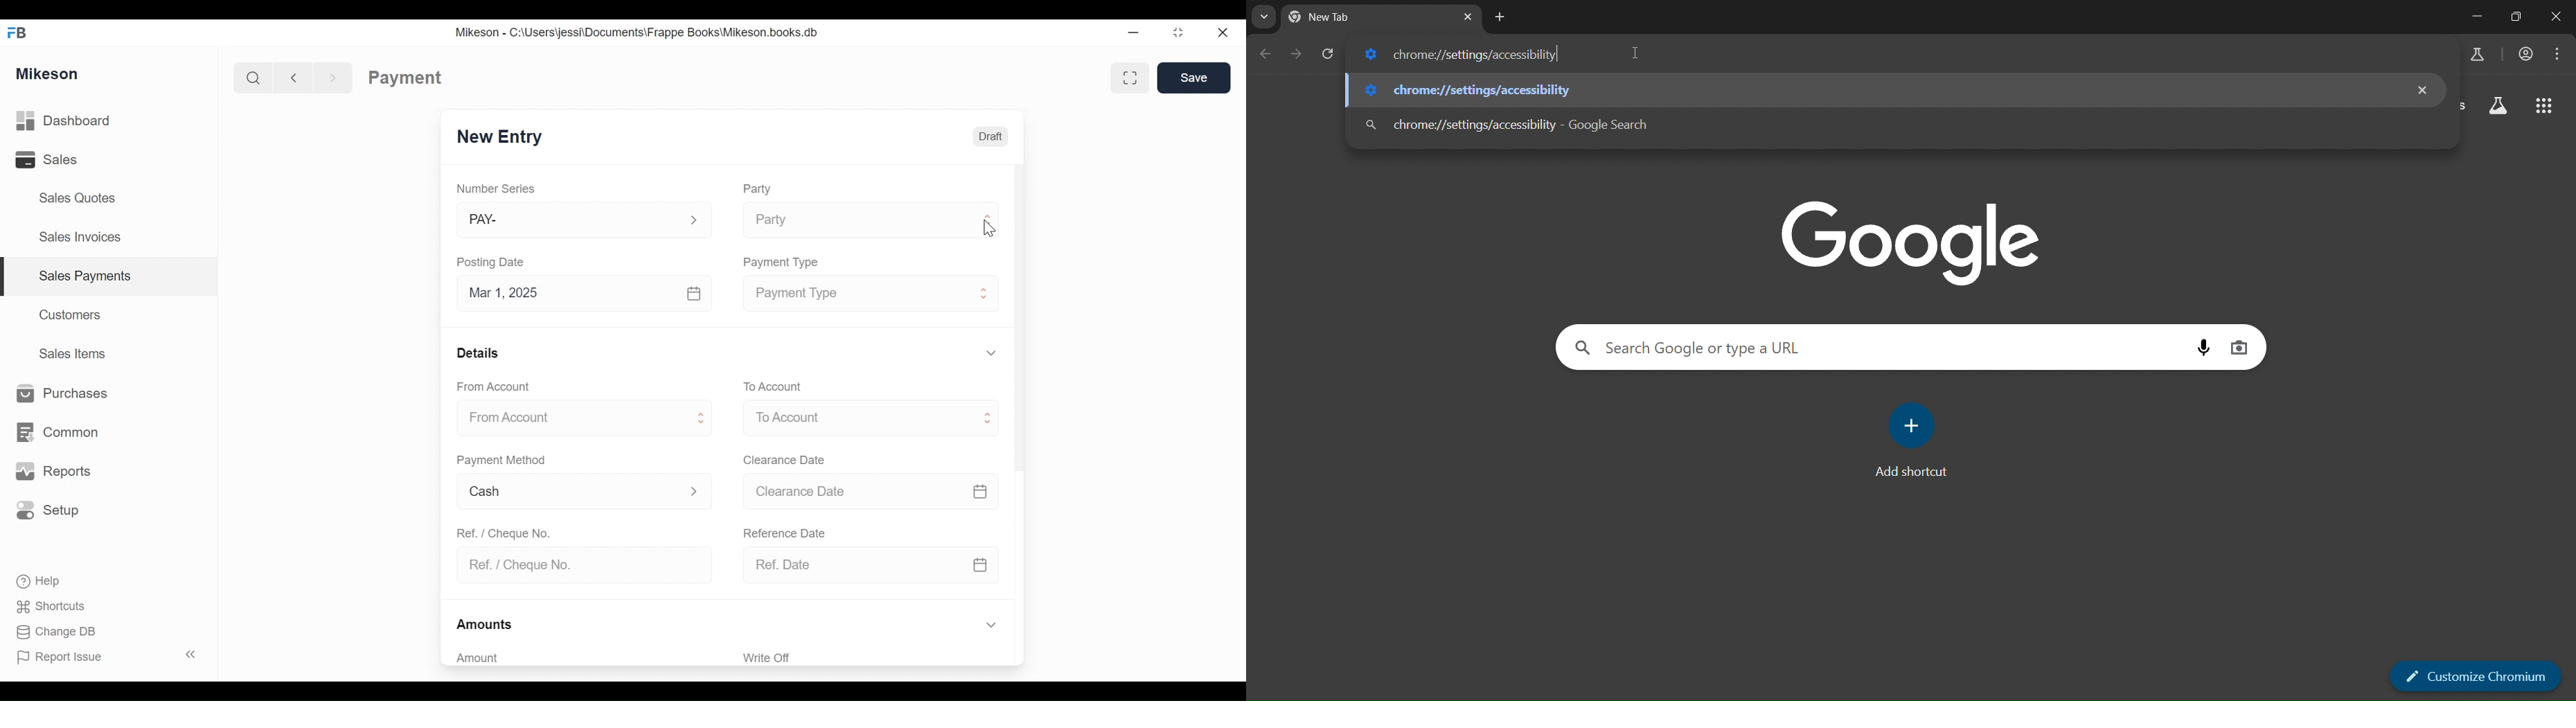 Image resolution: width=2576 pixels, height=728 pixels. Describe the element at coordinates (783, 262) in the screenshot. I see `Payment type` at that location.